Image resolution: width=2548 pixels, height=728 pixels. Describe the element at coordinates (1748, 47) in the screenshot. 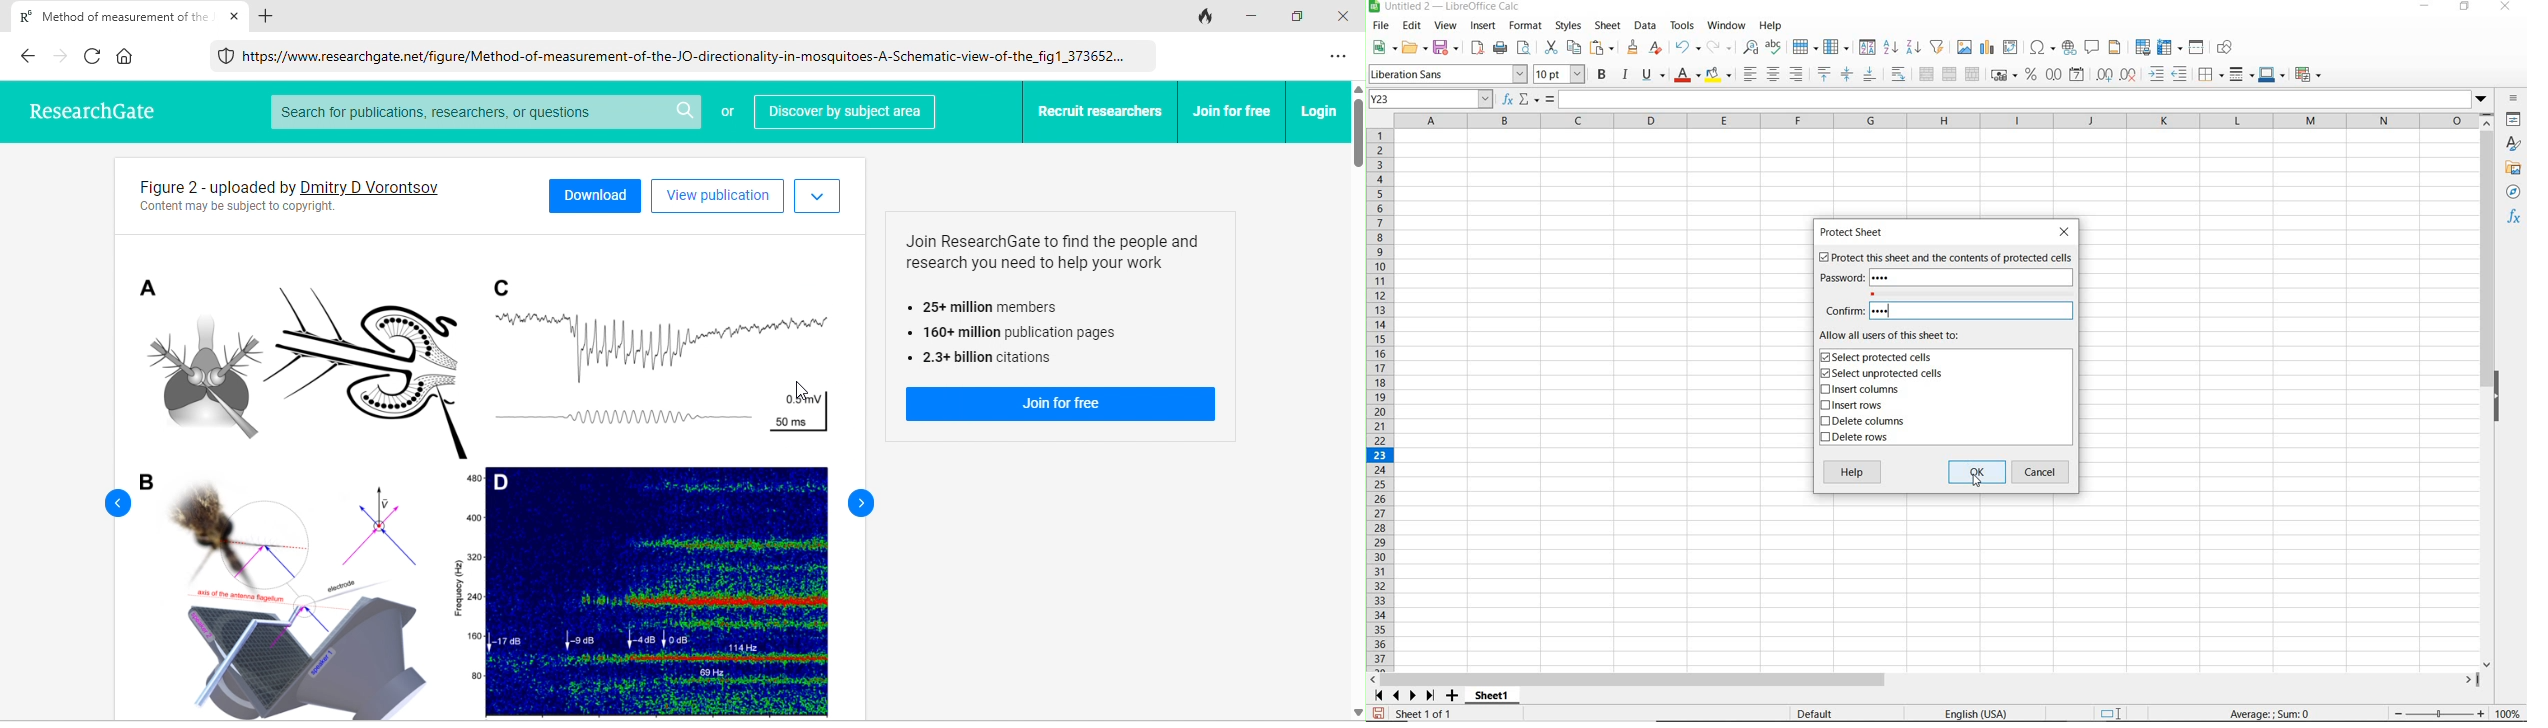

I see `FIND AND REPLACE` at that location.